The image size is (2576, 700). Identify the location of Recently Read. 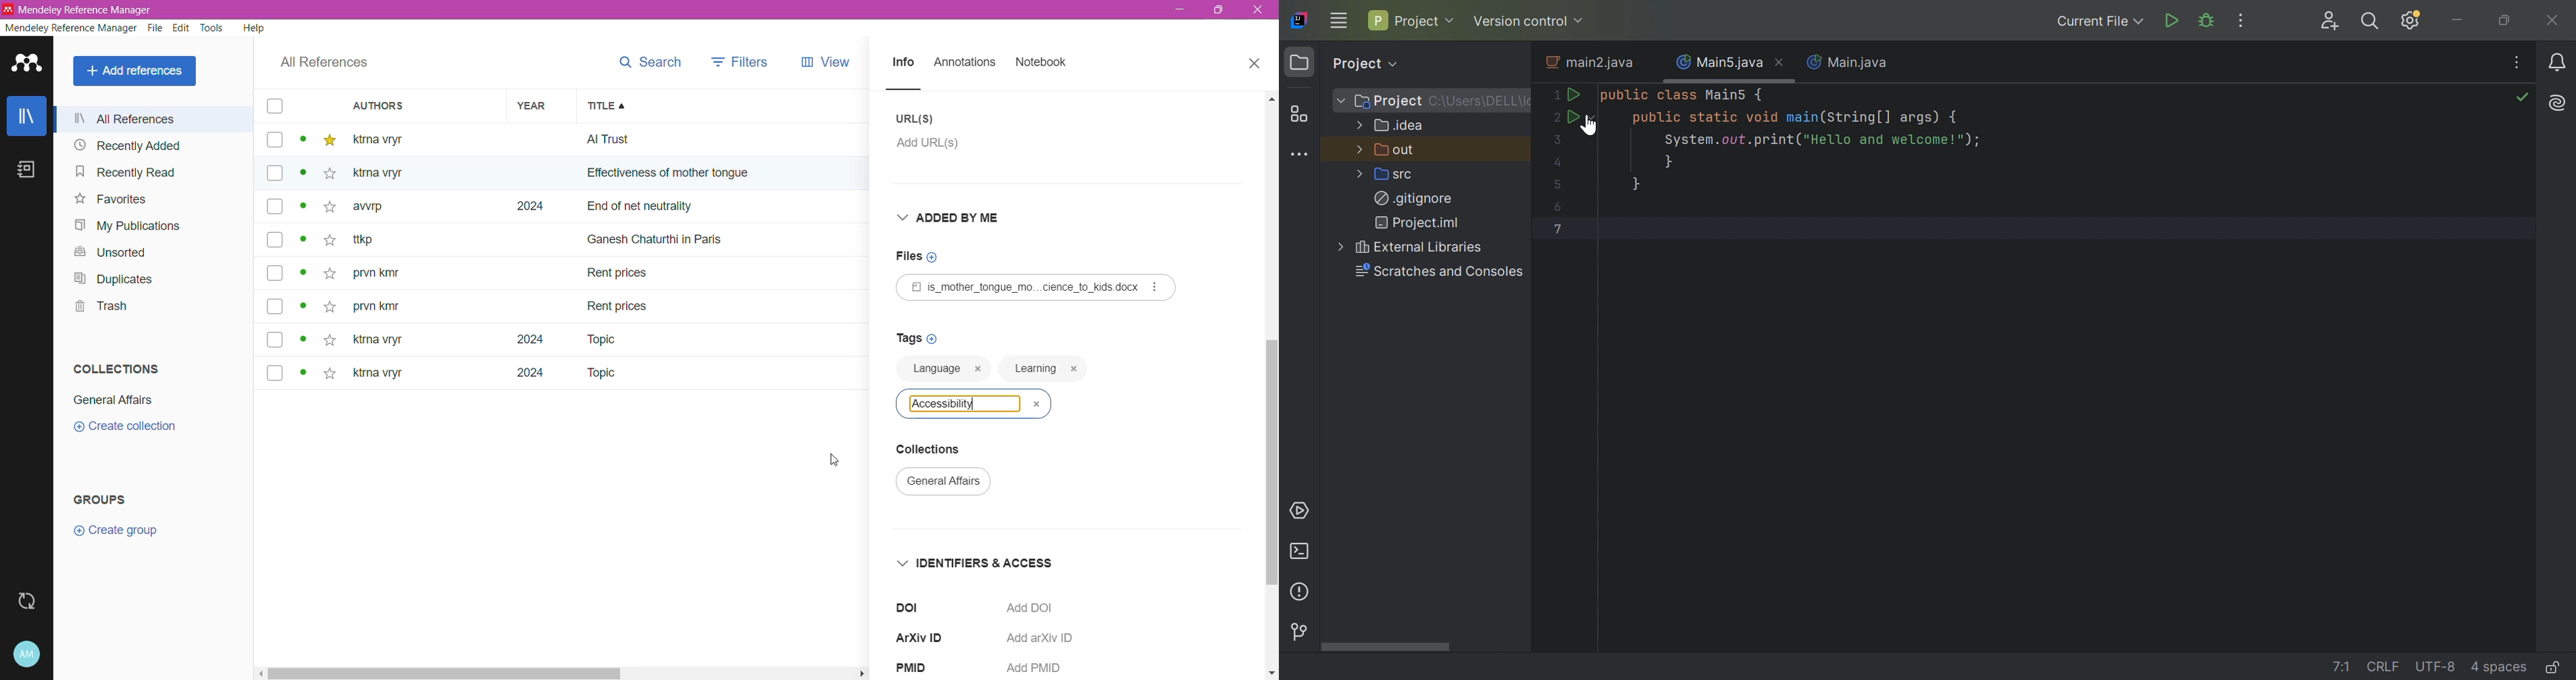
(141, 171).